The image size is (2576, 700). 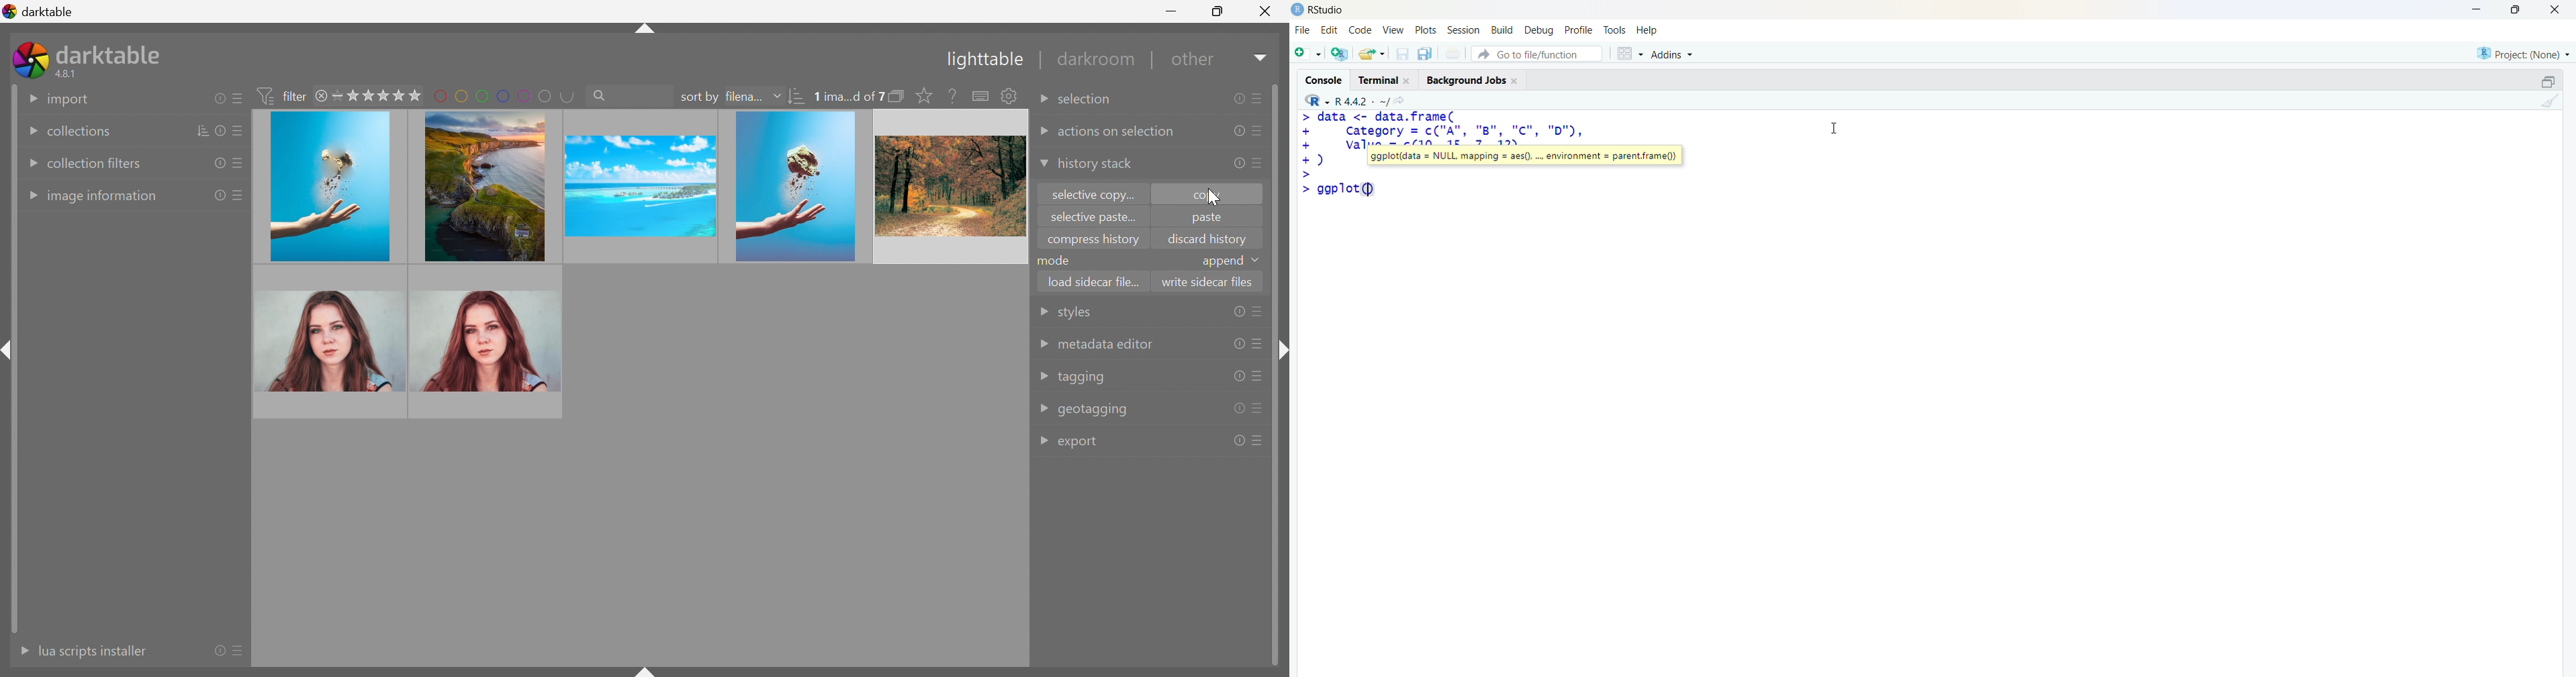 What do you see at coordinates (1502, 154) in the screenshot?
I see `code - > data <- data.frame(Category = c("A", "8B", "c", "D"),value = c(10, 15, 7, 12)) ggplot();` at bounding box center [1502, 154].